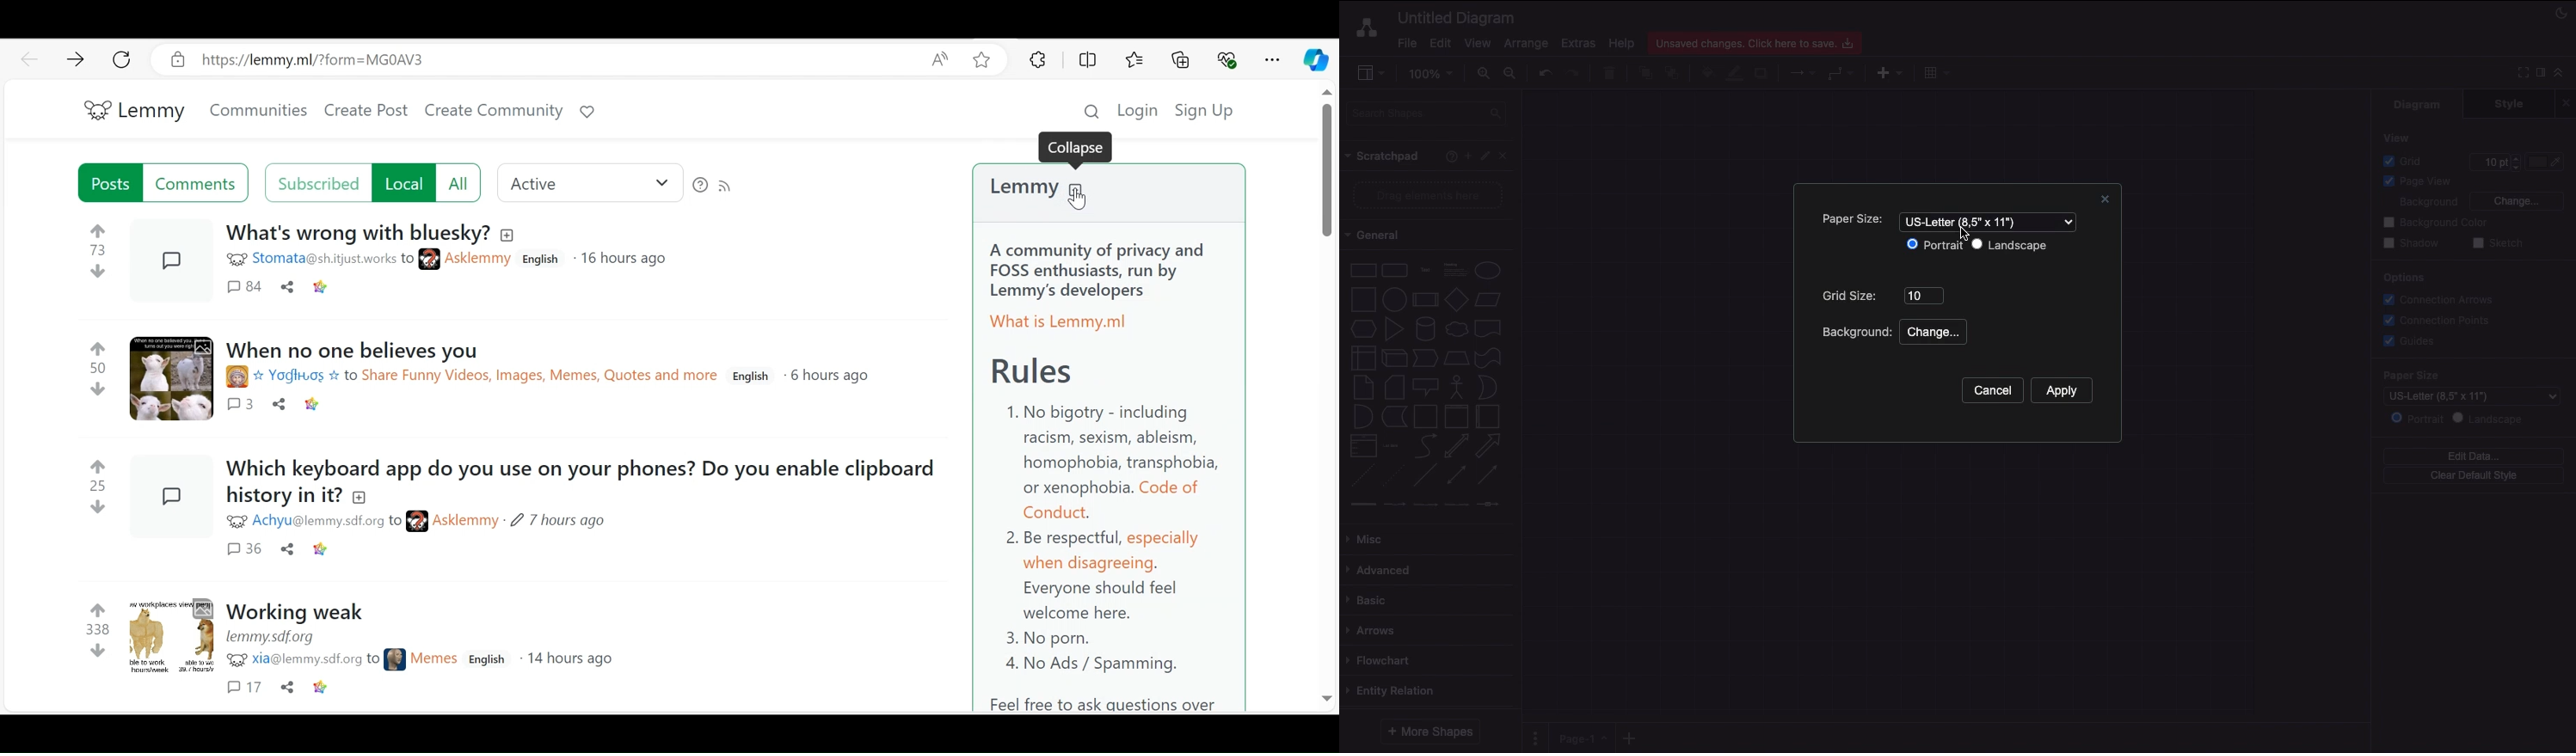 The image size is (2576, 756). What do you see at coordinates (587, 114) in the screenshot?
I see `Donate` at bounding box center [587, 114].